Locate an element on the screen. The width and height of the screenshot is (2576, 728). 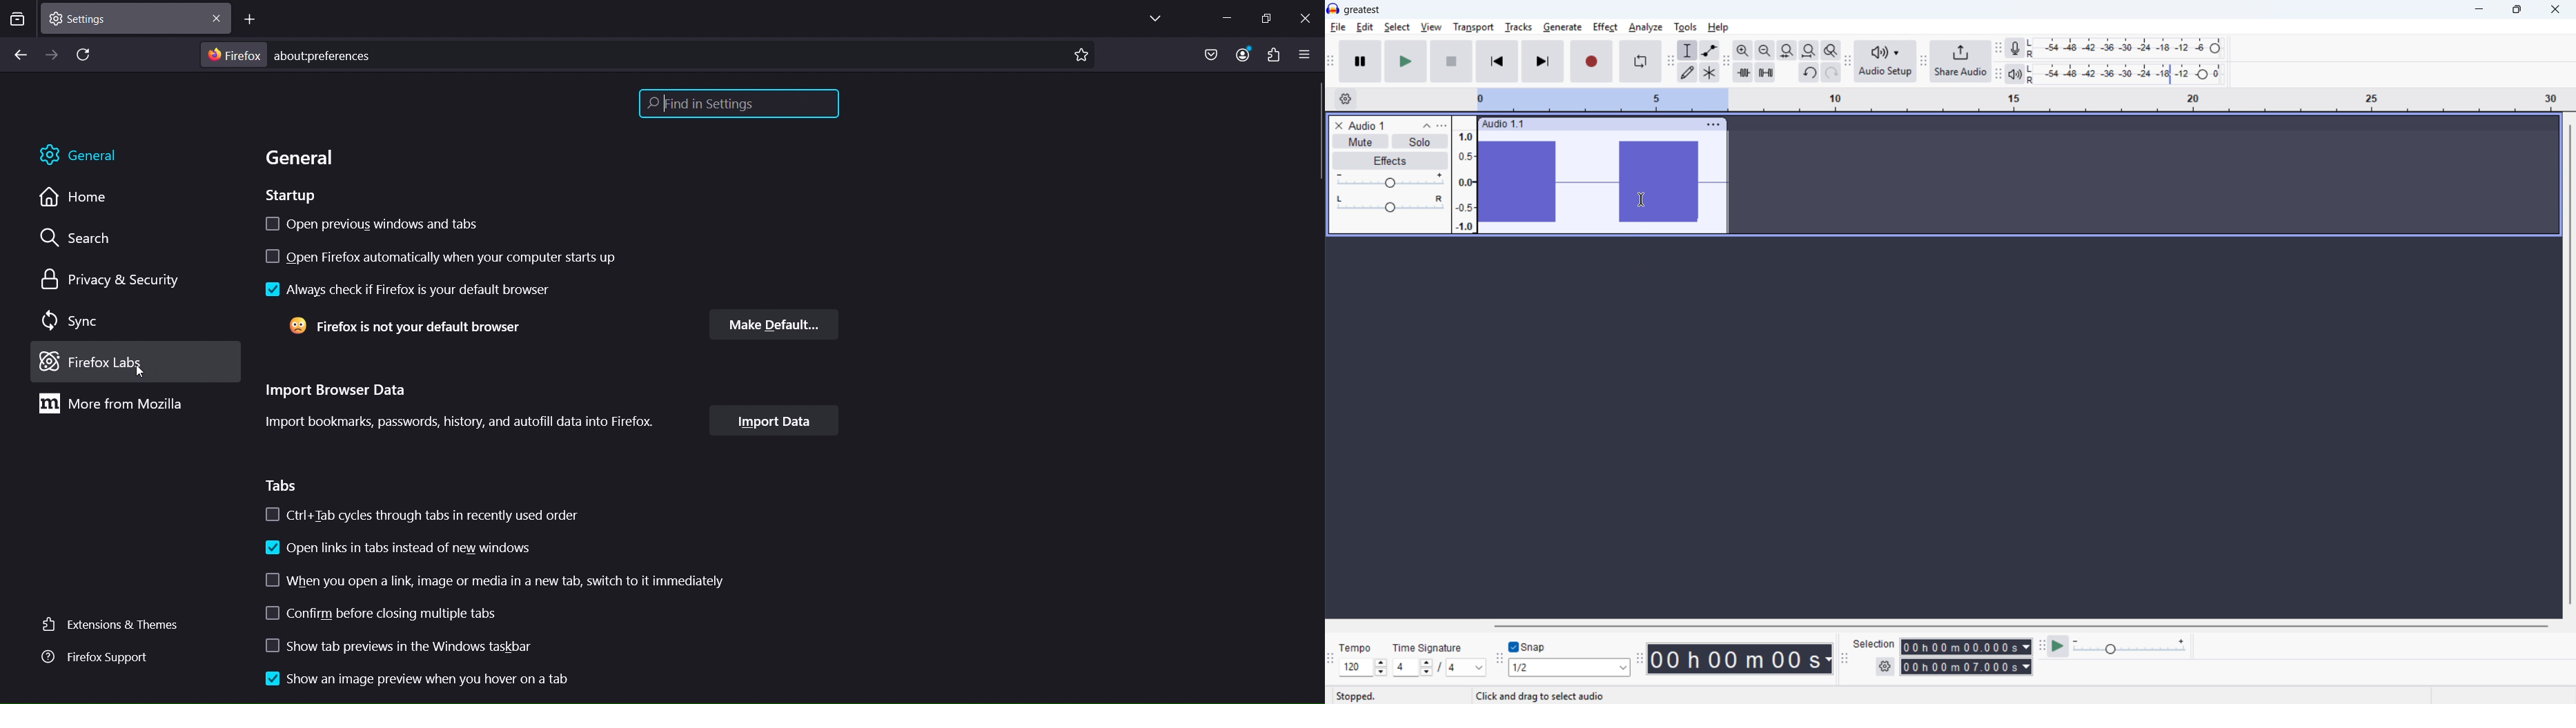
Maximize  is located at coordinates (2517, 10).